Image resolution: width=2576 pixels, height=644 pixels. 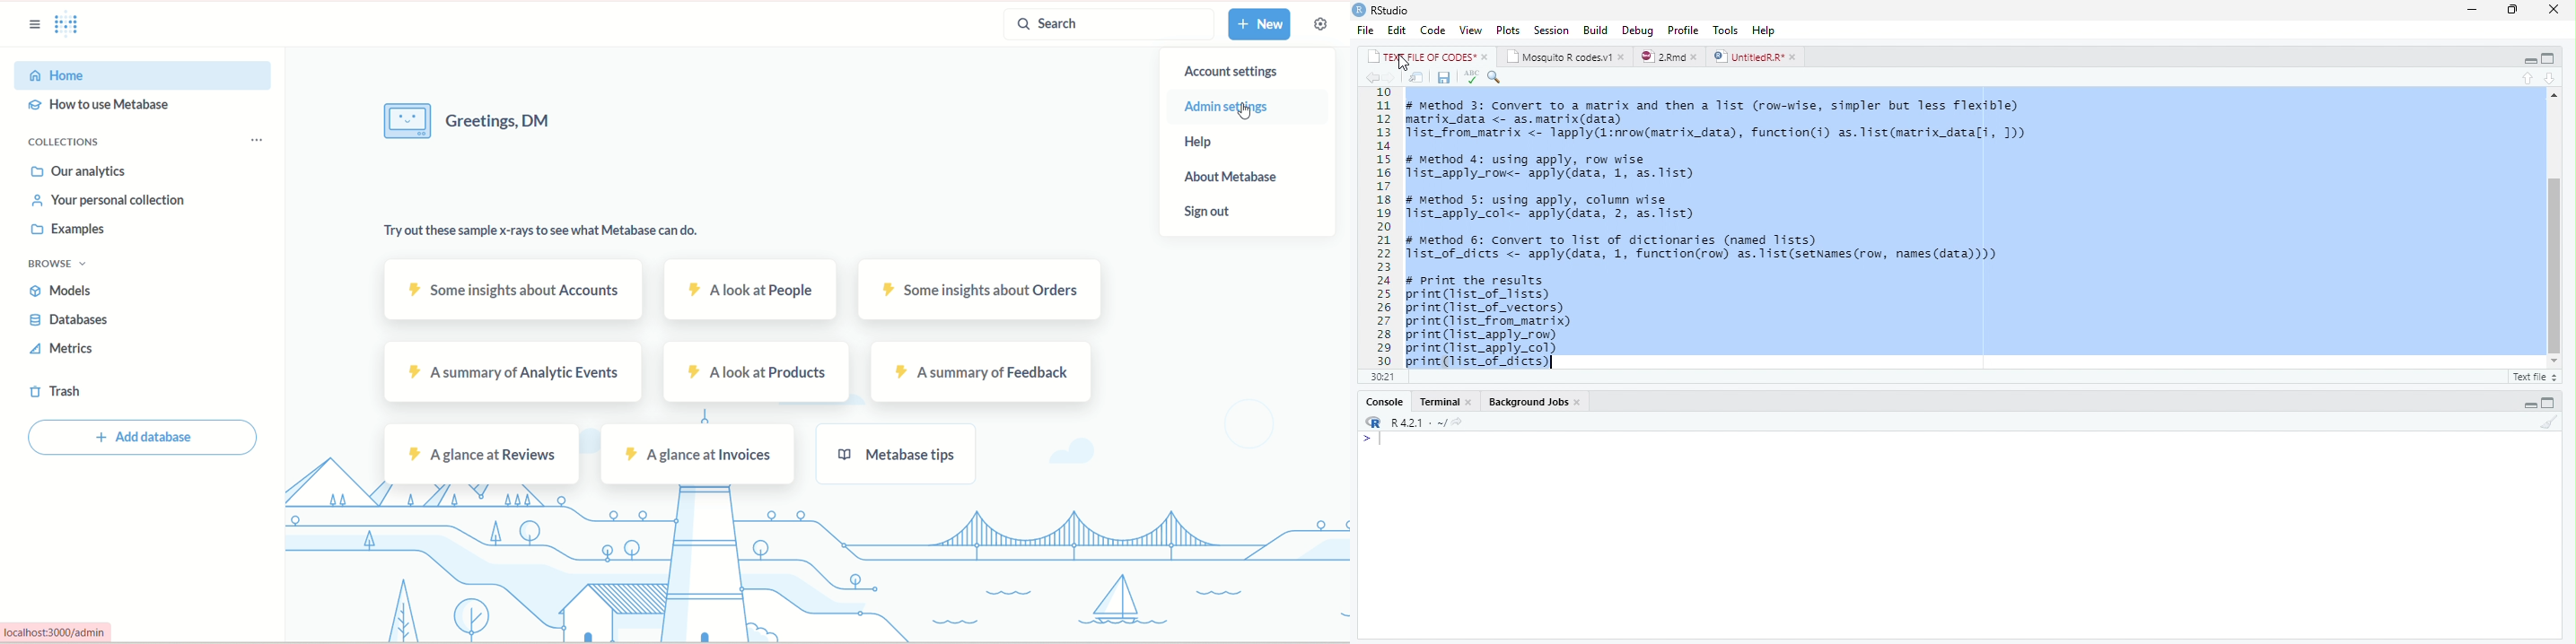 I want to click on Console, so click(x=1385, y=401).